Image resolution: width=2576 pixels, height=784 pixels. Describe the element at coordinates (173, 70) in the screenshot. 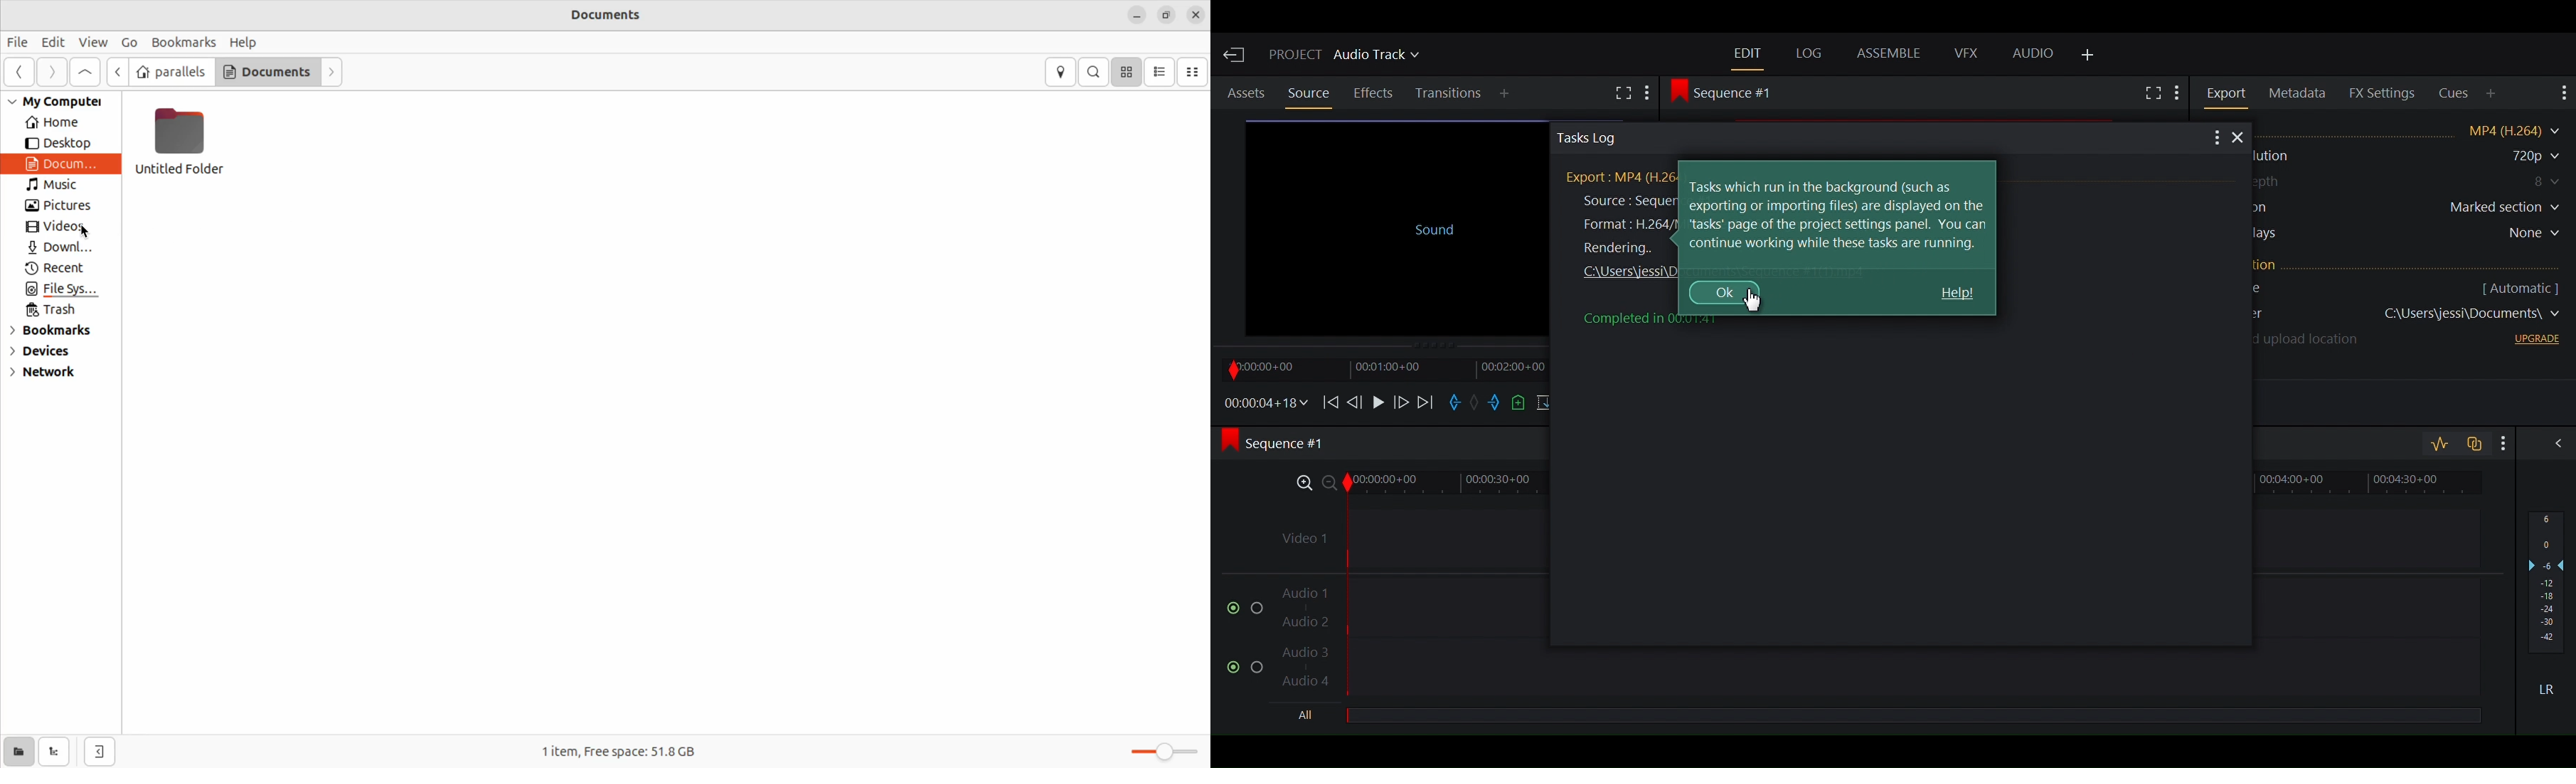

I see `parallels` at that location.